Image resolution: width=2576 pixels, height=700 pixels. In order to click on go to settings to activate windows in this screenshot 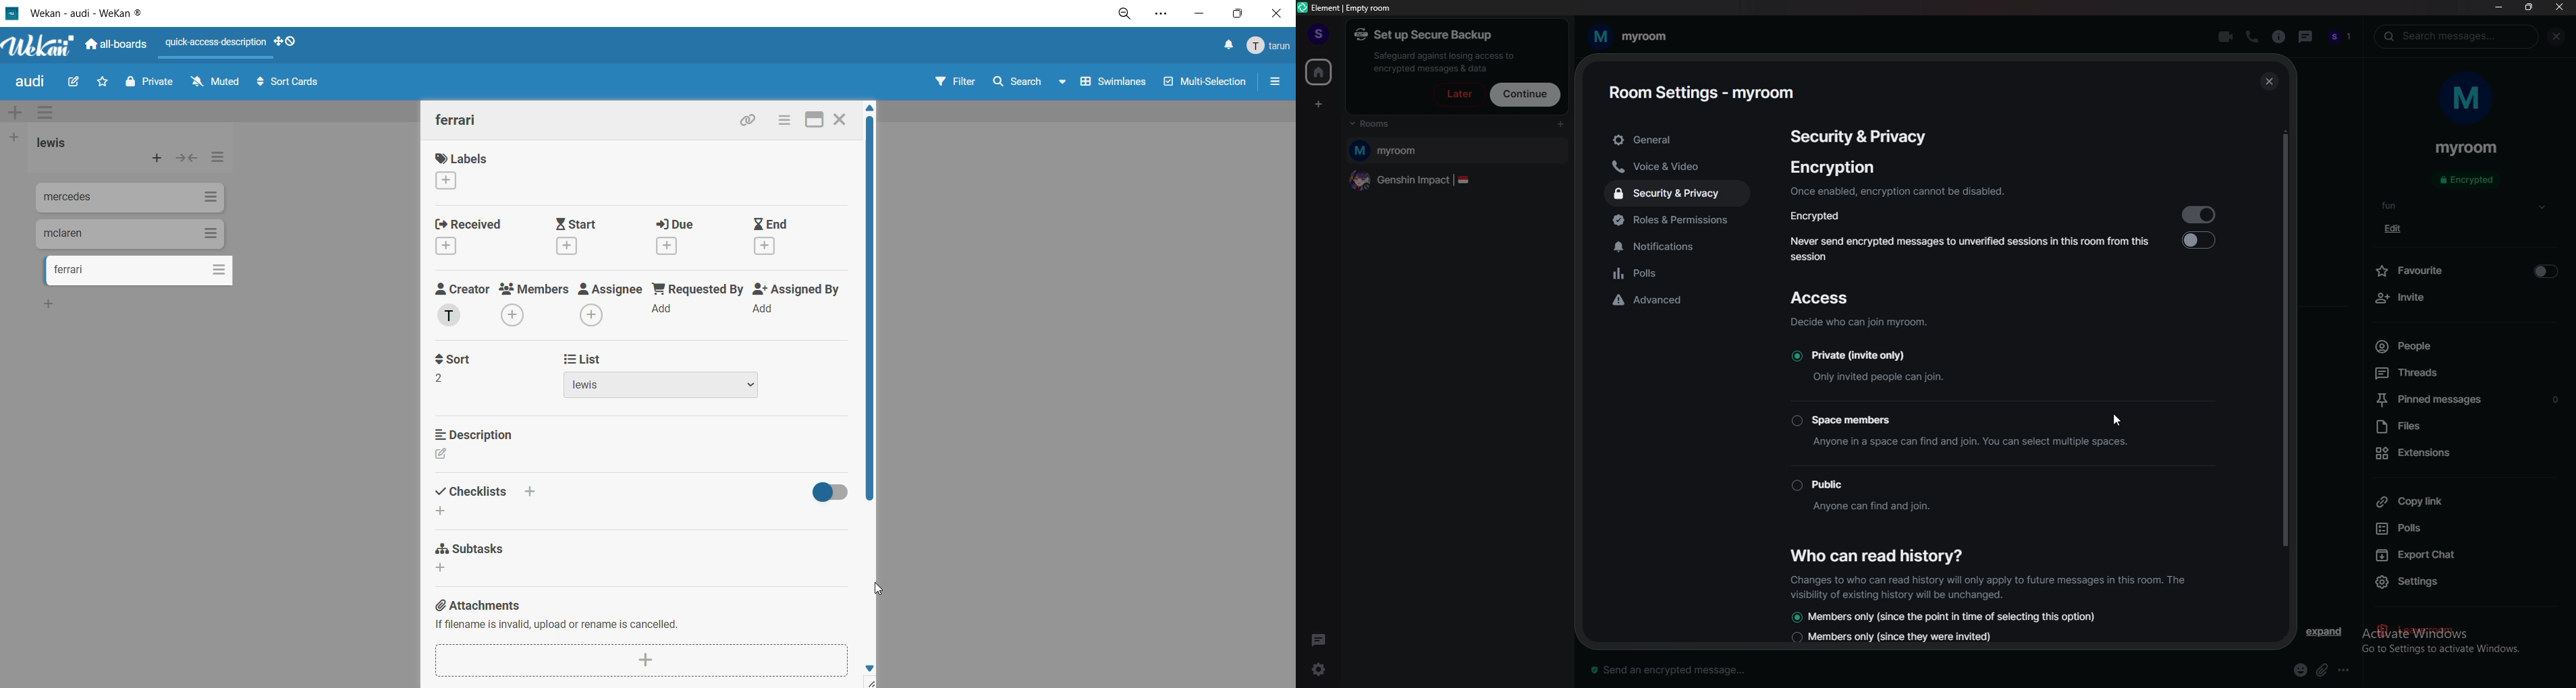, I will do `click(2468, 651)`.